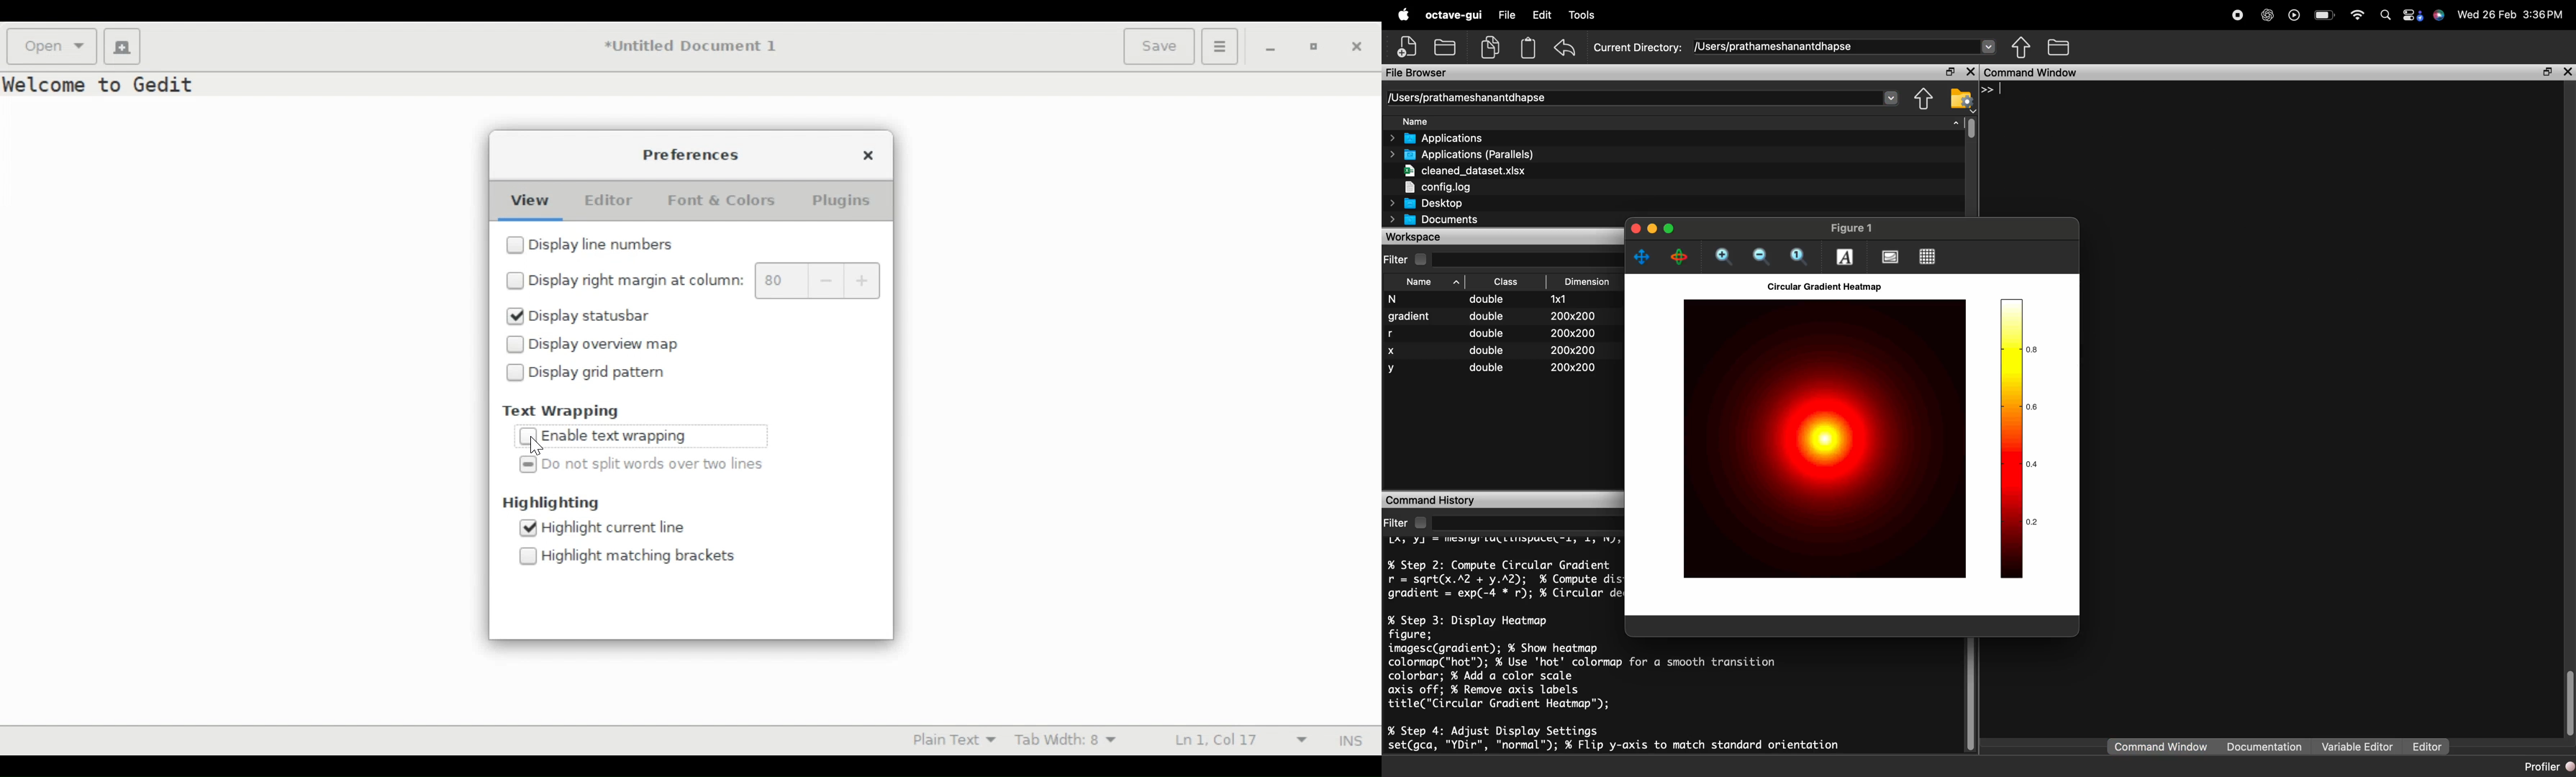 The width and height of the screenshot is (2576, 784). What do you see at coordinates (1464, 170) in the screenshot?
I see `cleaned_dataset.xlsx` at bounding box center [1464, 170].